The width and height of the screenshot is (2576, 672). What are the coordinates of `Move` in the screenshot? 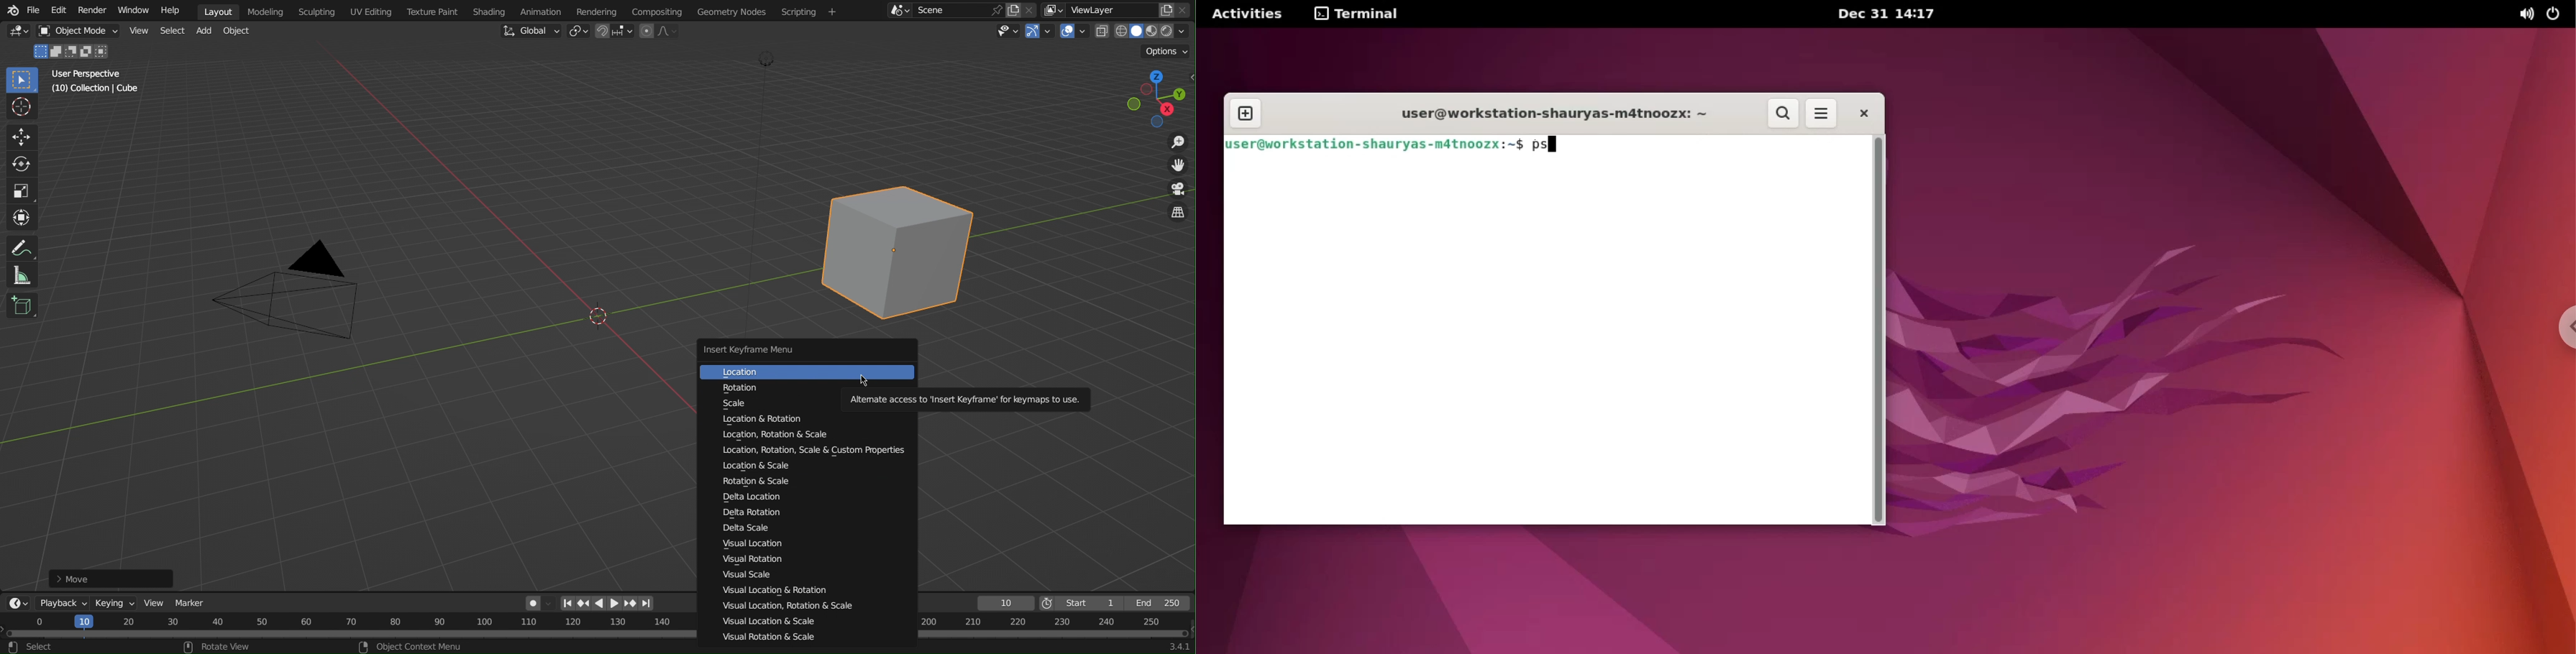 It's located at (113, 576).